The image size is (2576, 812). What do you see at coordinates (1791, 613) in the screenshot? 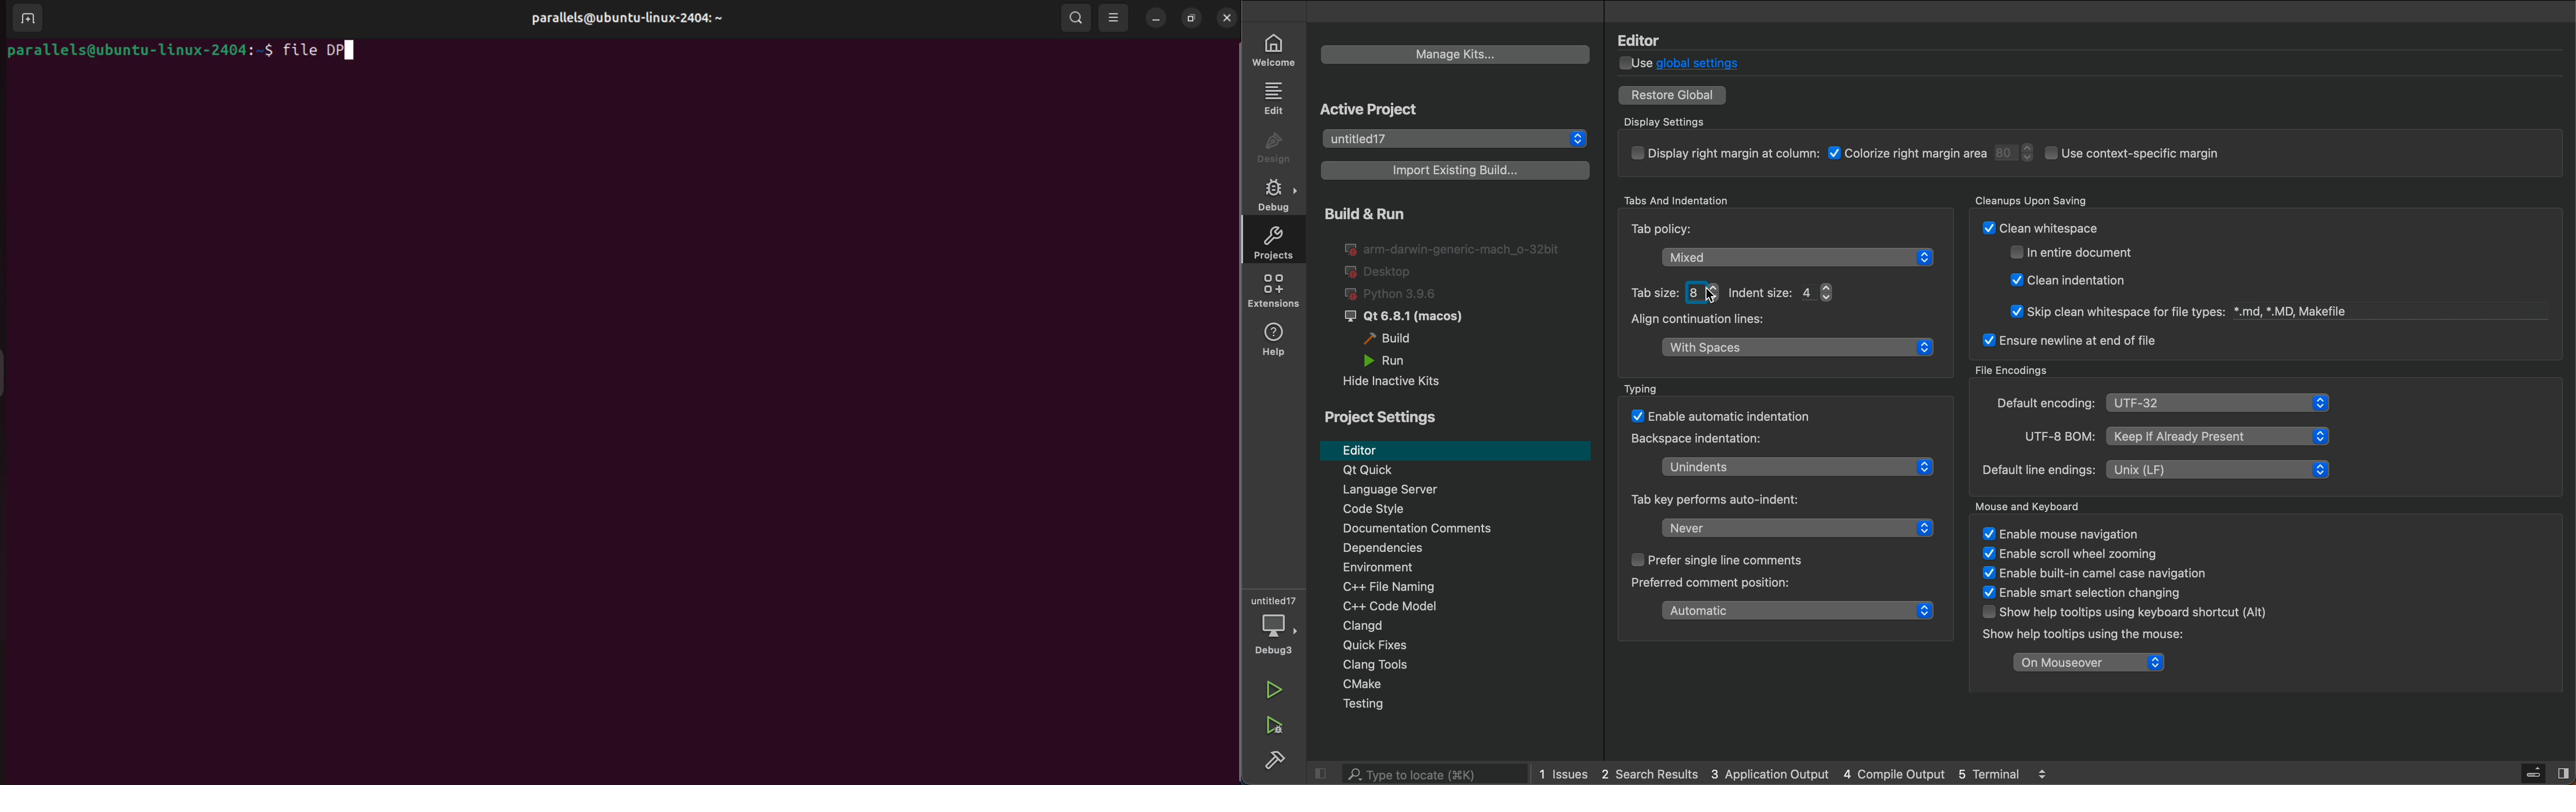
I see `automatic` at bounding box center [1791, 613].